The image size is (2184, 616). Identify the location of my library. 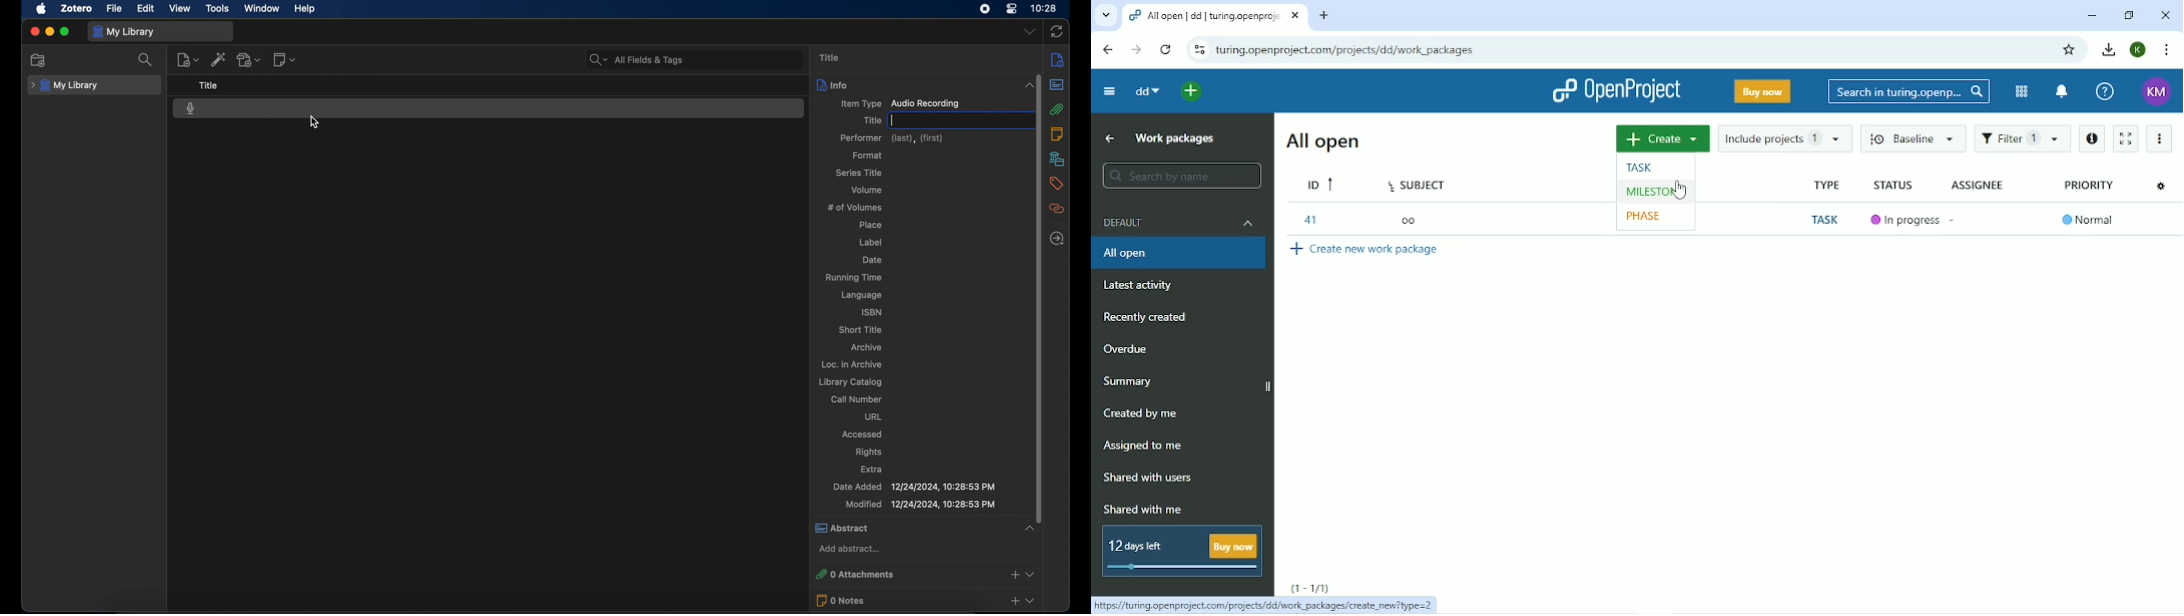
(124, 32).